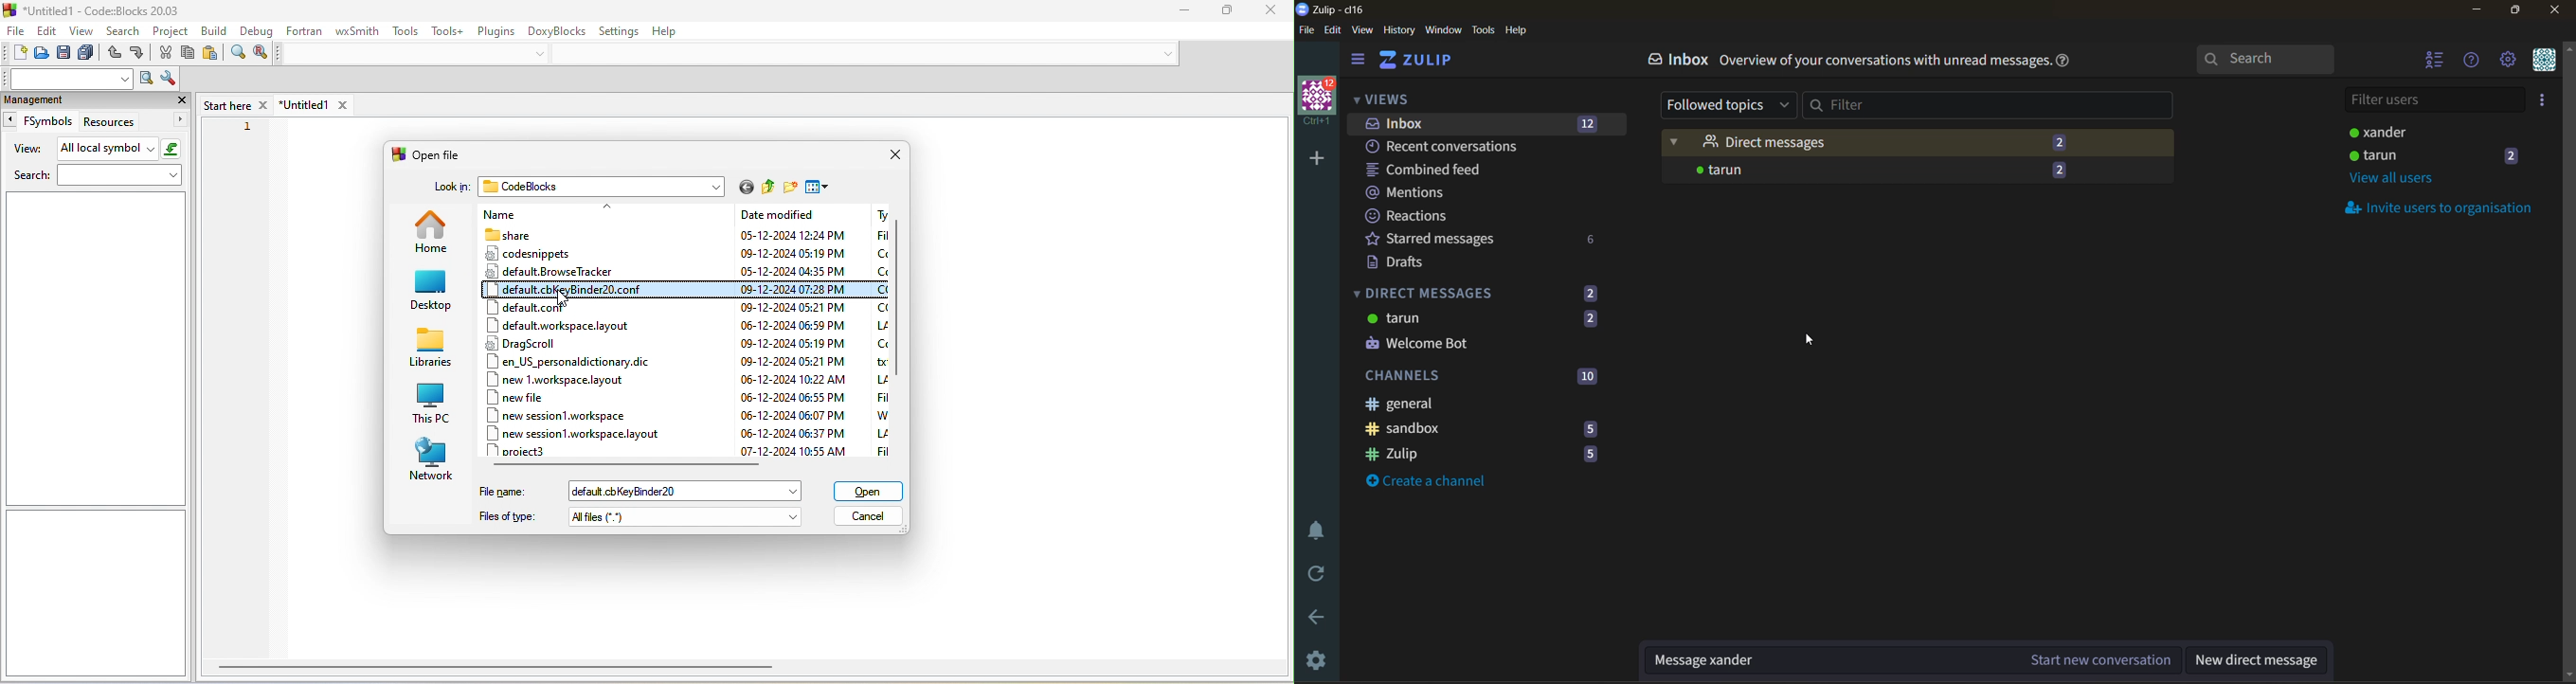 Image resolution: width=2576 pixels, height=700 pixels. I want to click on close, so click(897, 153).